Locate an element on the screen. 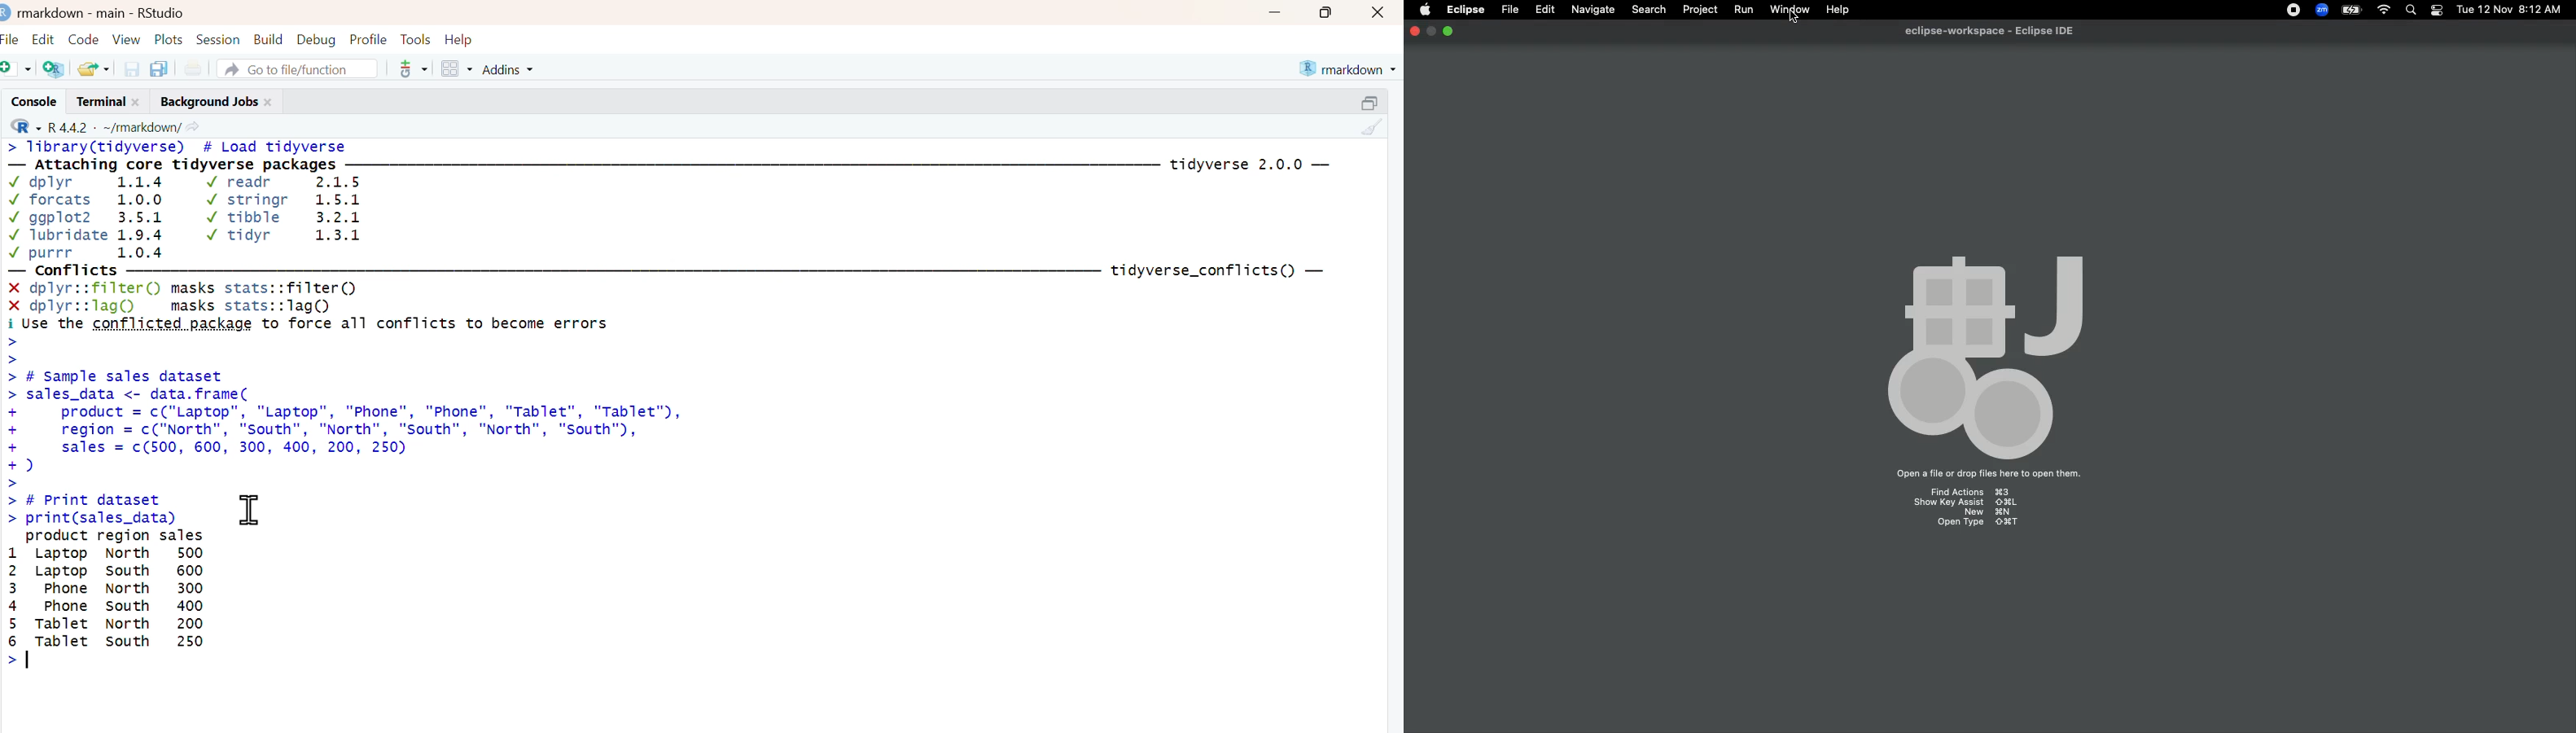 The image size is (2576, 756). R is located at coordinates (23, 126).